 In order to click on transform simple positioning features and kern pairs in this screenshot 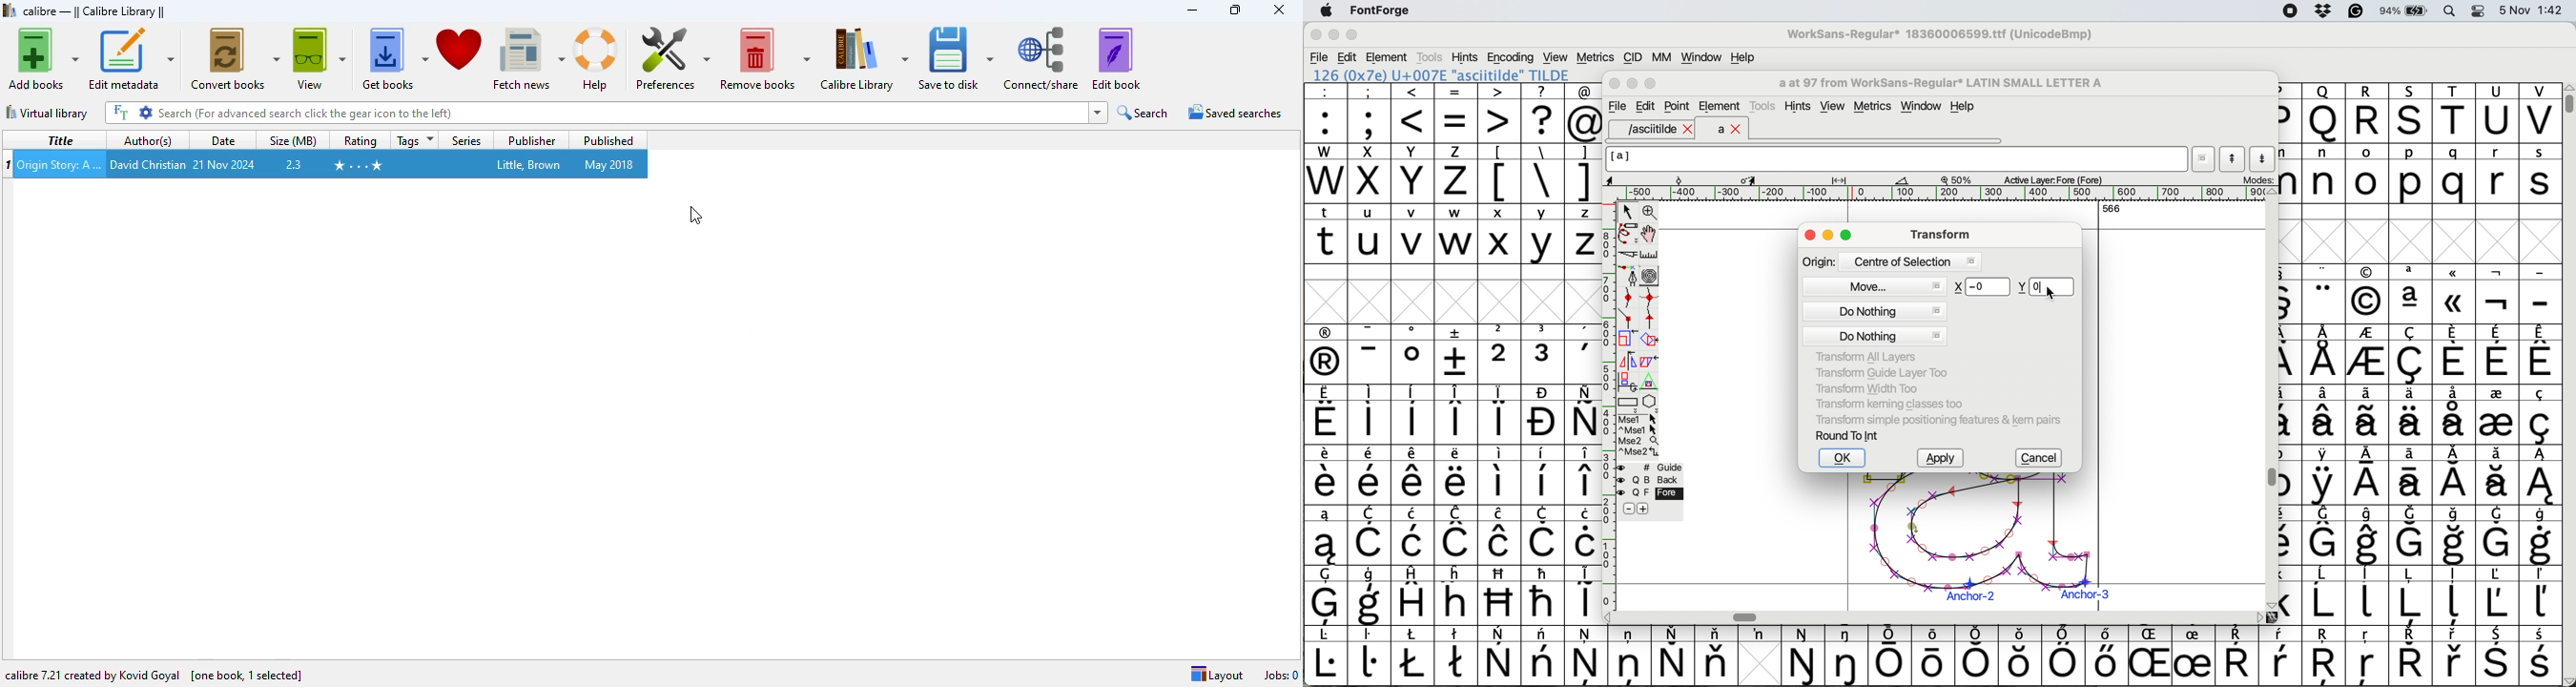, I will do `click(1936, 422)`.